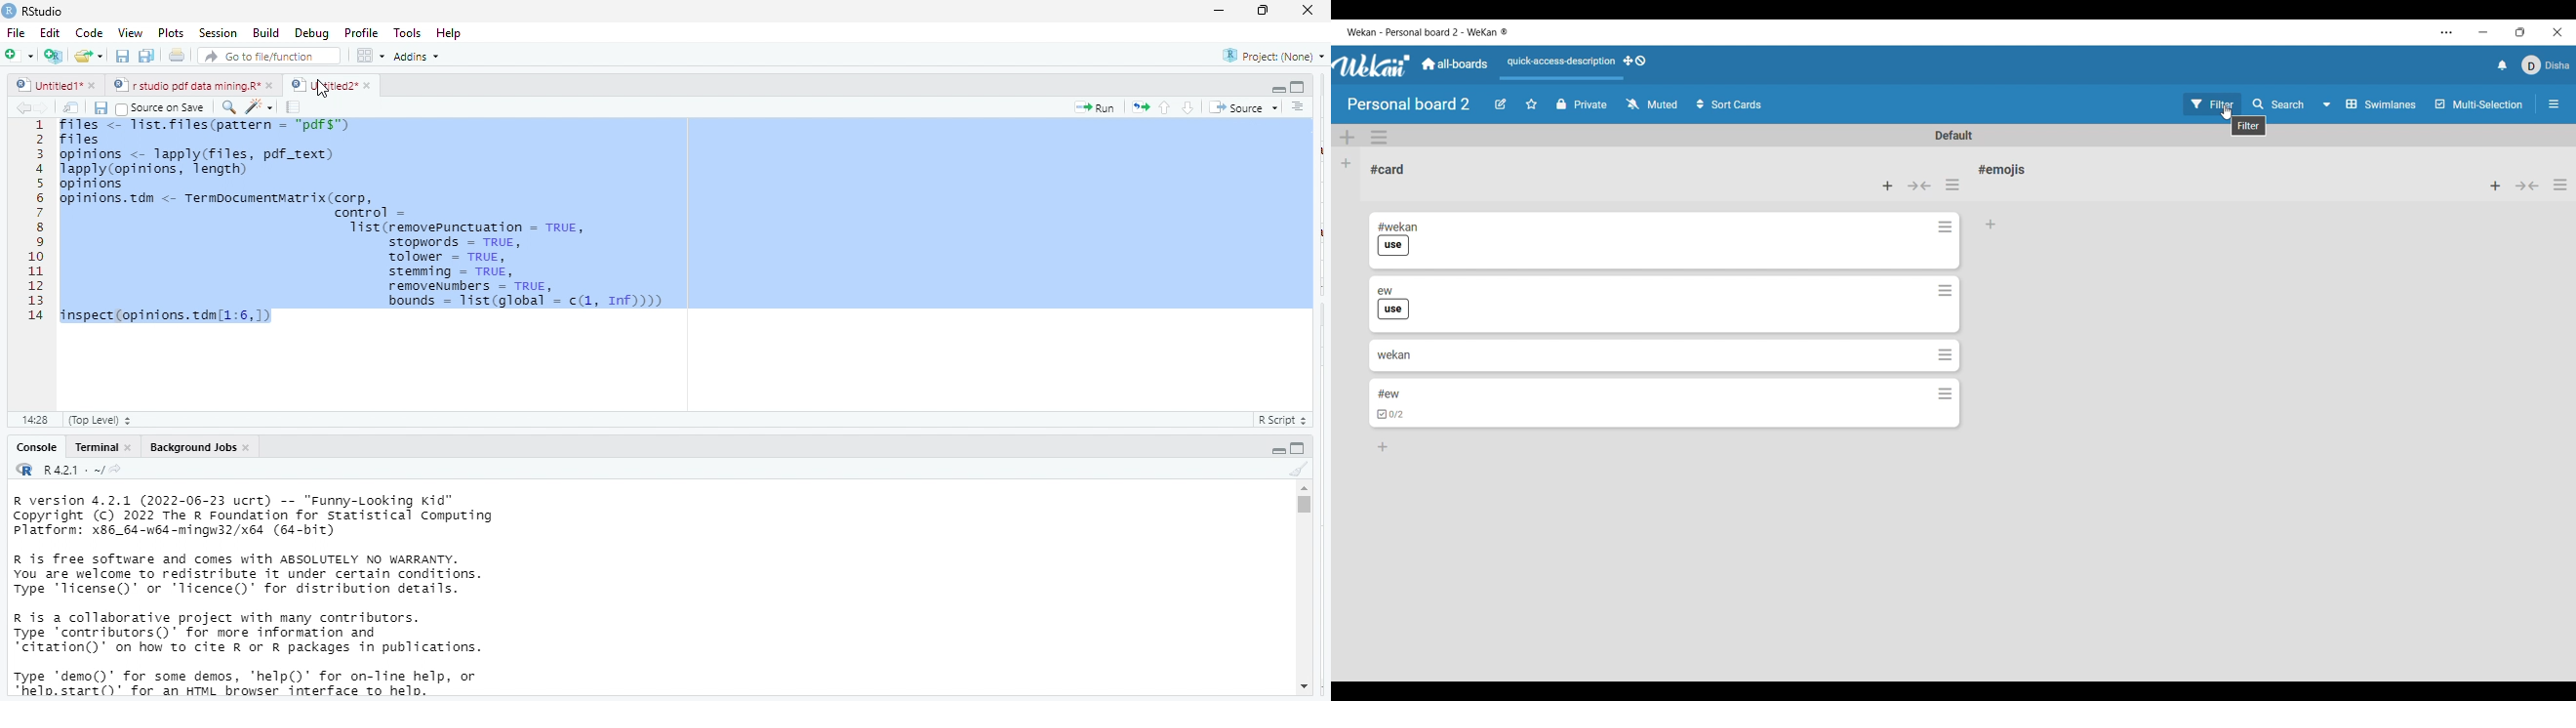 This screenshot has height=728, width=2576. What do you see at coordinates (266, 32) in the screenshot?
I see `build` at bounding box center [266, 32].